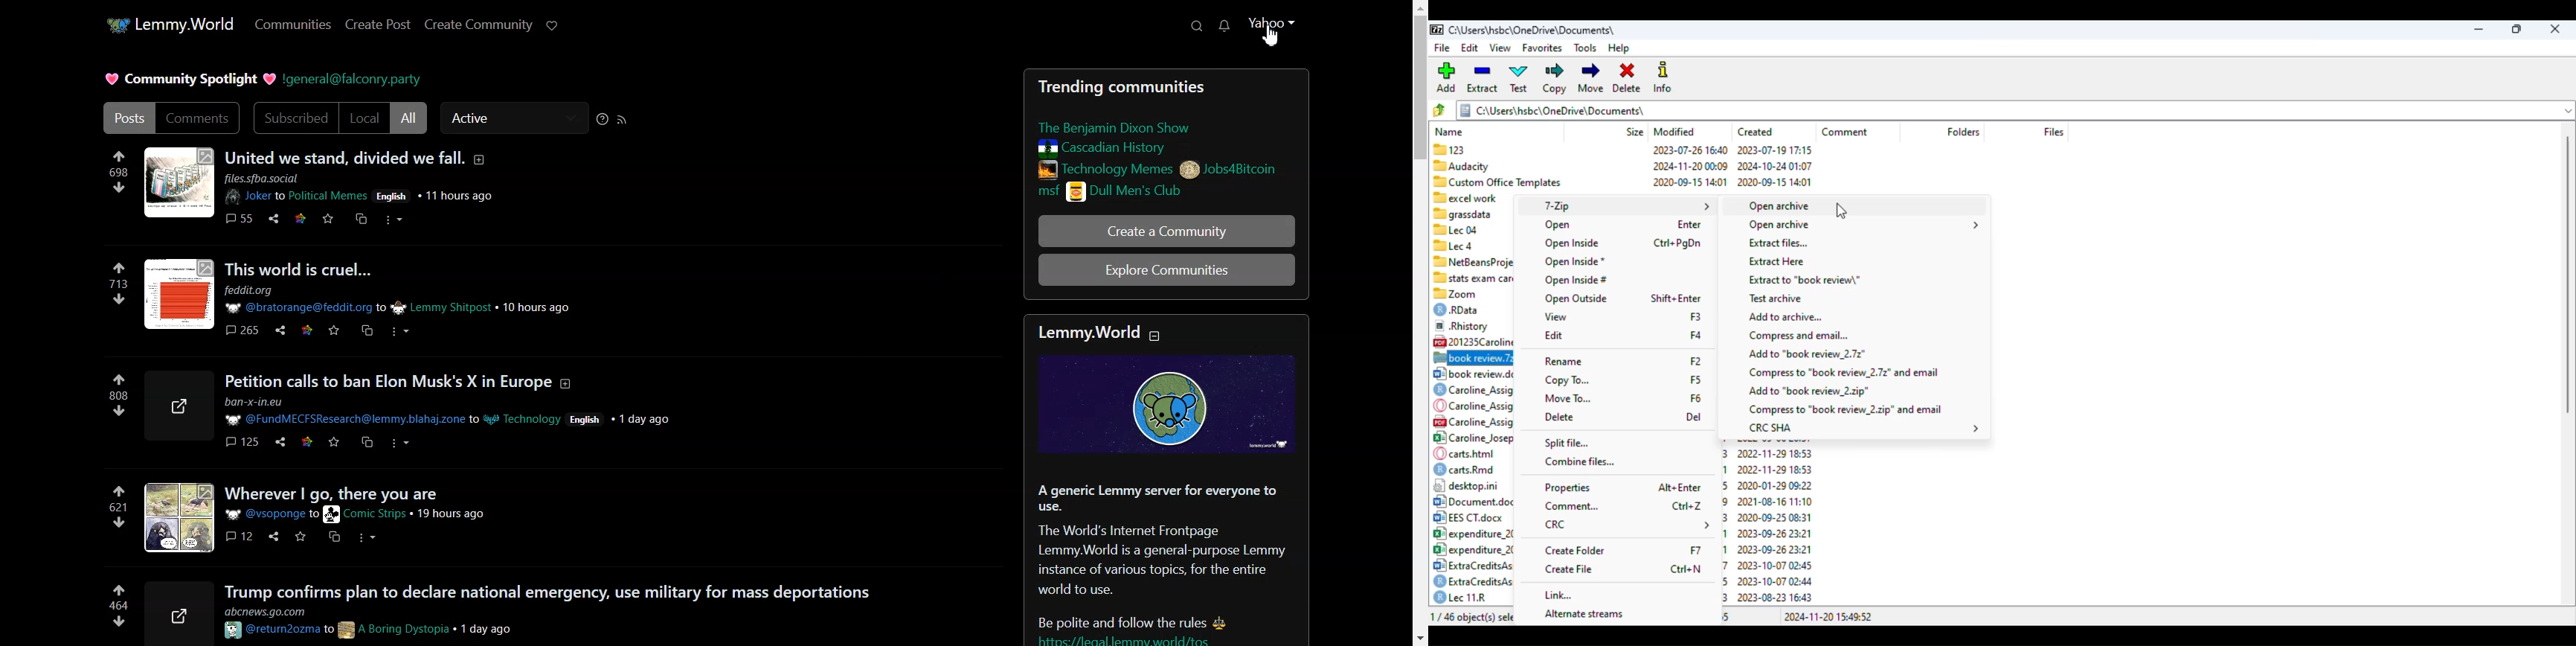 The height and width of the screenshot is (672, 2576). What do you see at coordinates (367, 333) in the screenshot?
I see `copy` at bounding box center [367, 333].